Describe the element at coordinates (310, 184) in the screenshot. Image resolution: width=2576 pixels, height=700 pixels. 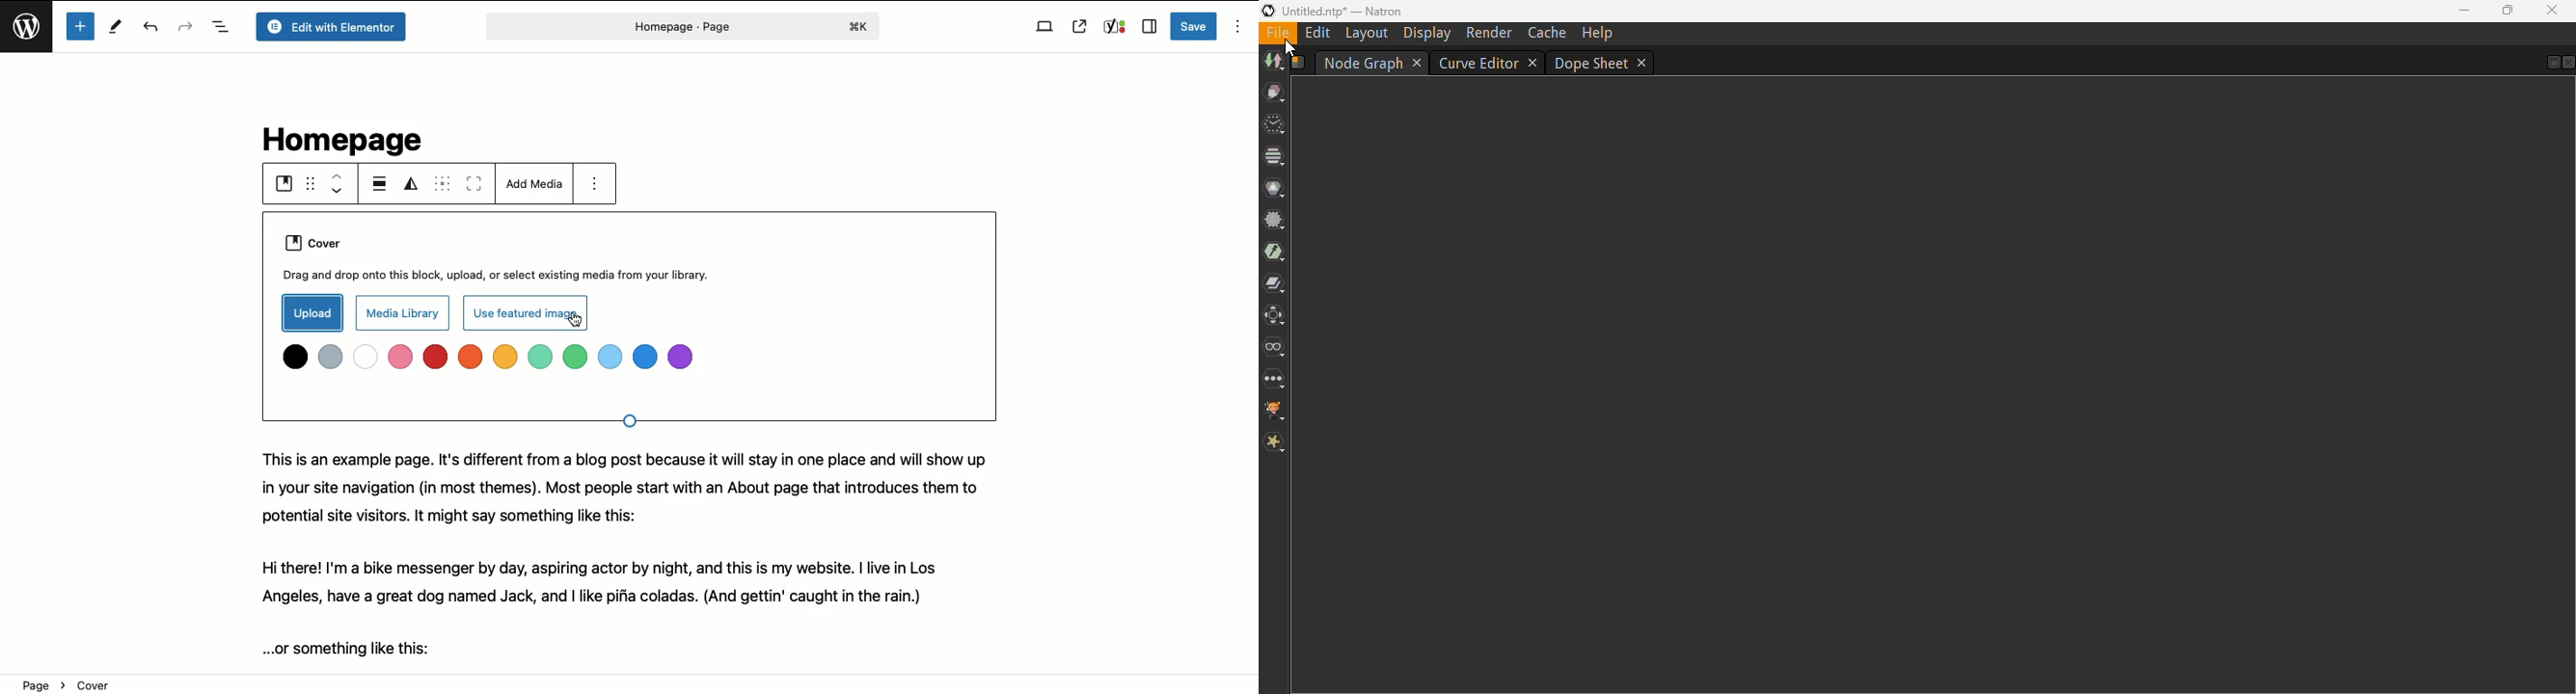
I see `Drag` at that location.